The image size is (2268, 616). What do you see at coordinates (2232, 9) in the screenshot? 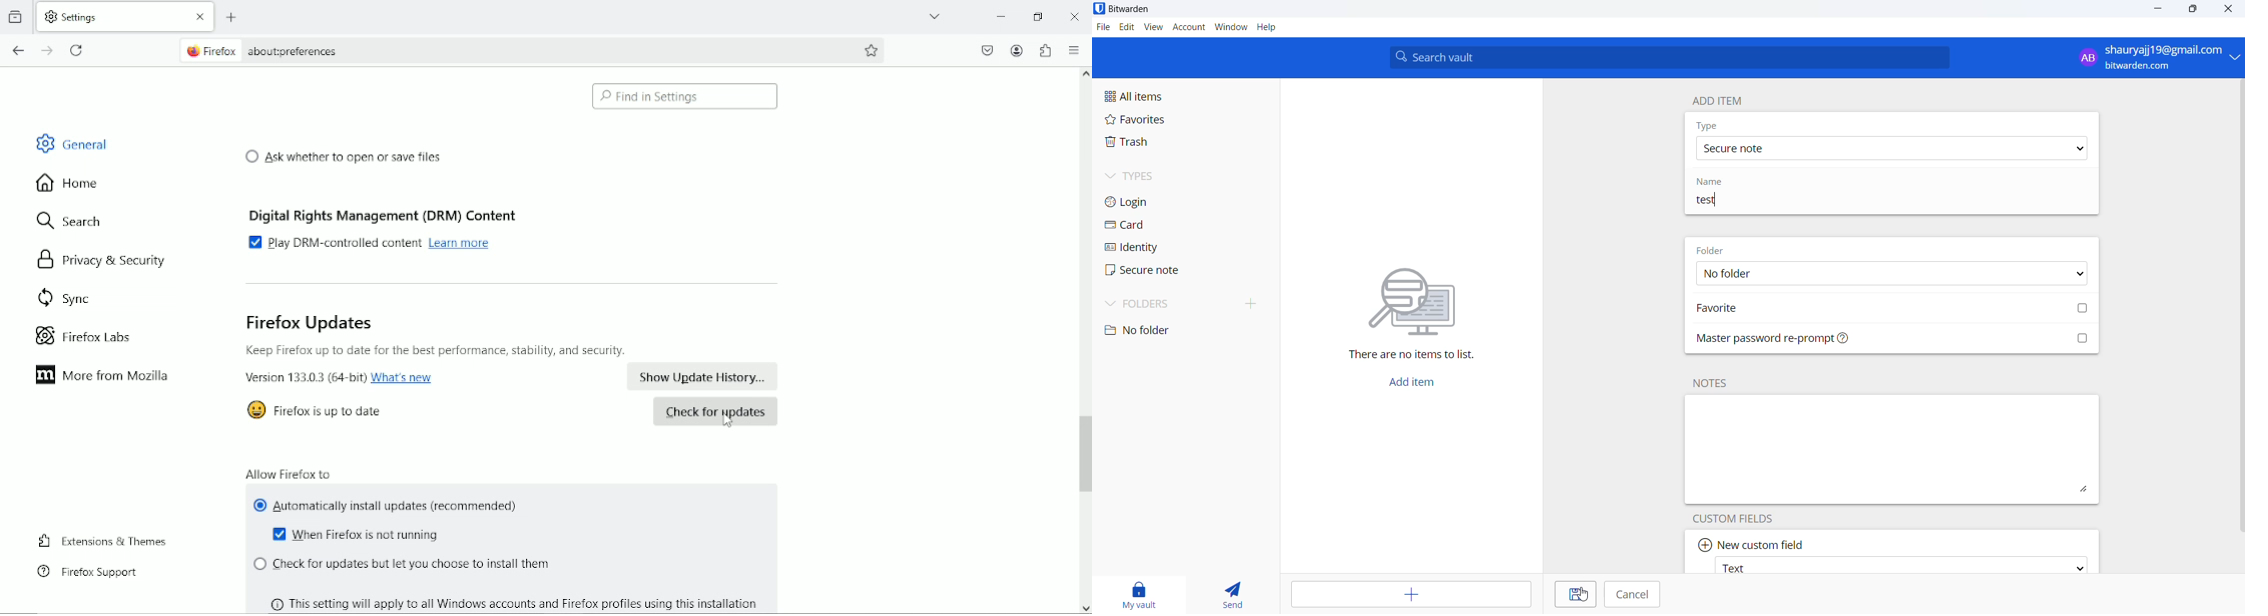
I see `close` at bounding box center [2232, 9].